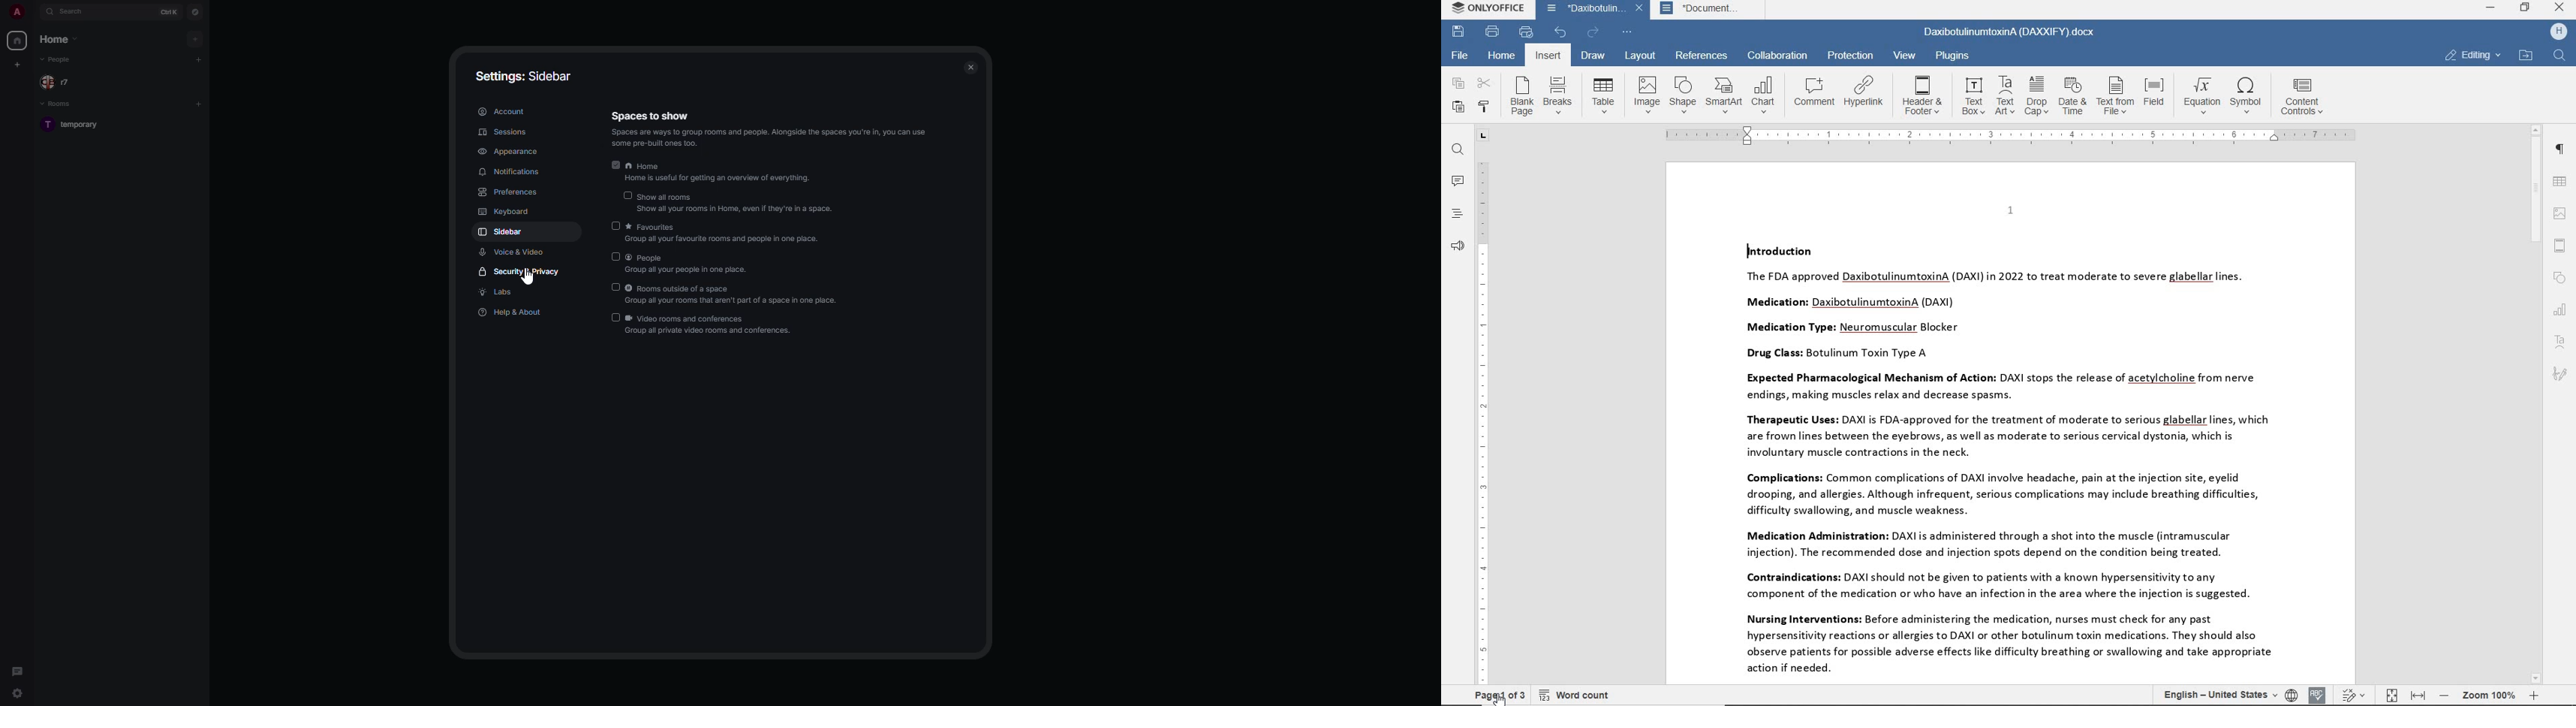 Image resolution: width=2576 pixels, height=728 pixels. I want to click on labs, so click(501, 293).